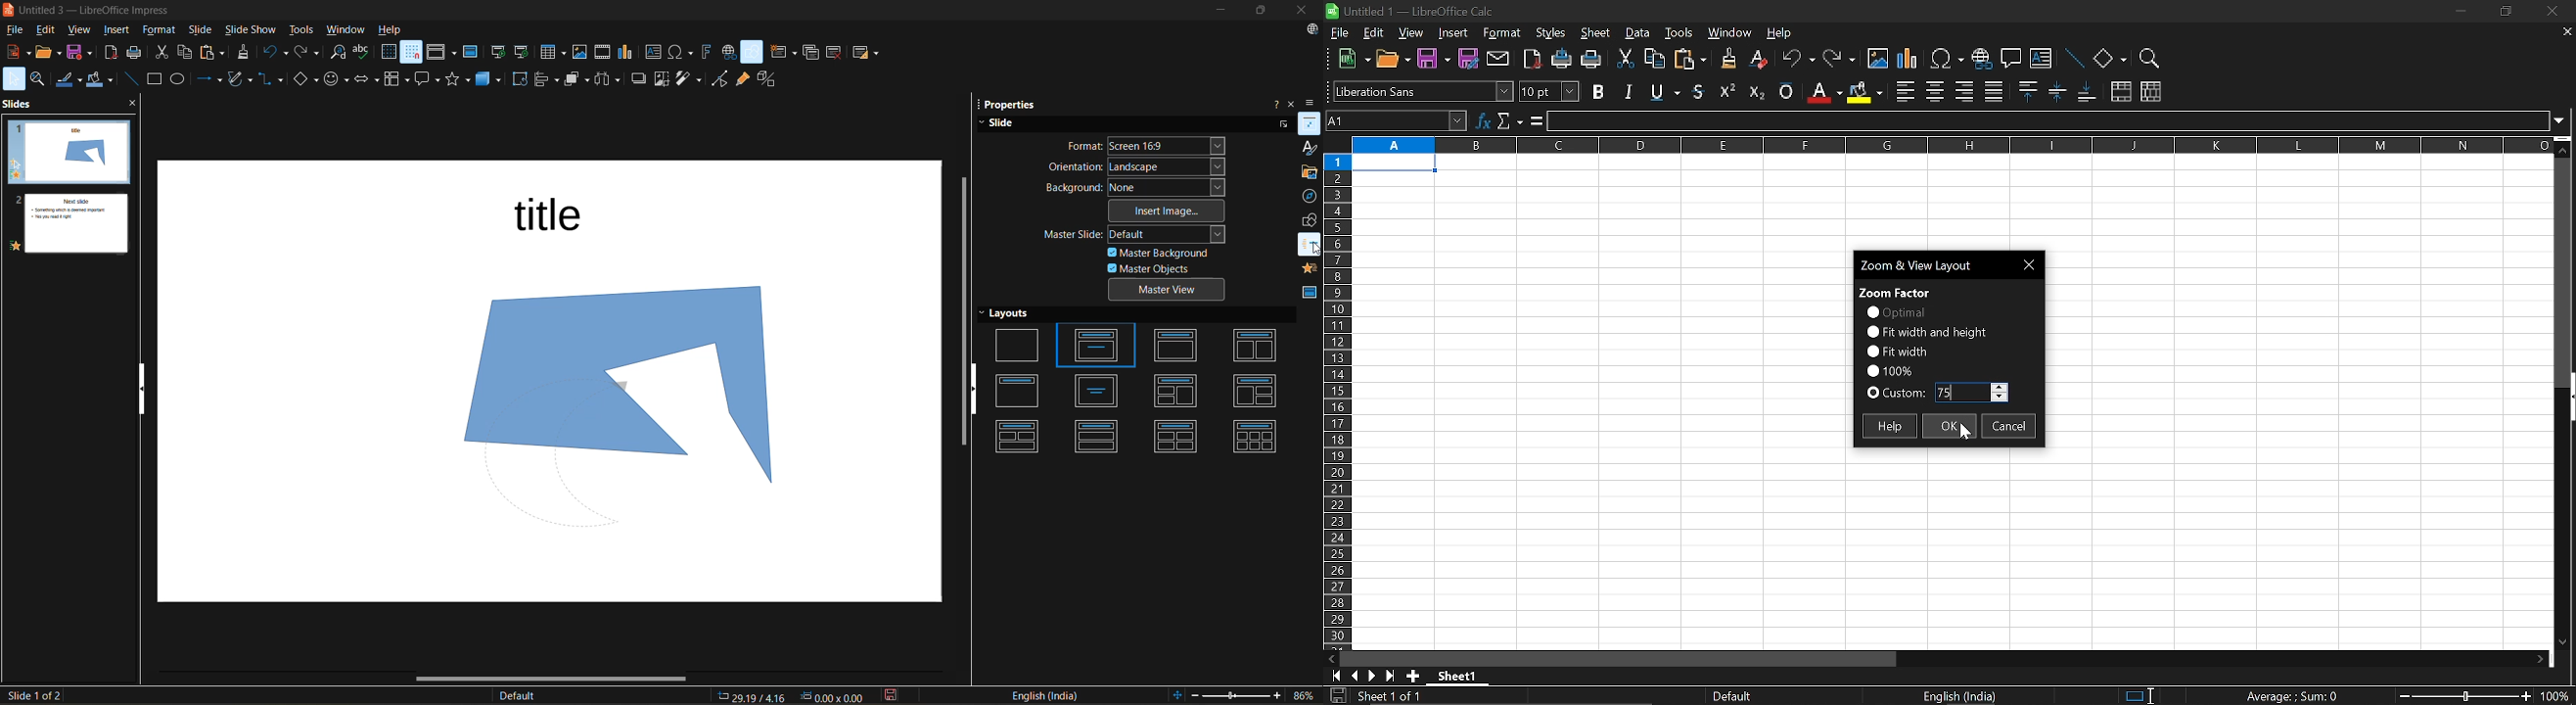 The image size is (2576, 728). What do you see at coordinates (338, 52) in the screenshot?
I see `find and replace` at bounding box center [338, 52].